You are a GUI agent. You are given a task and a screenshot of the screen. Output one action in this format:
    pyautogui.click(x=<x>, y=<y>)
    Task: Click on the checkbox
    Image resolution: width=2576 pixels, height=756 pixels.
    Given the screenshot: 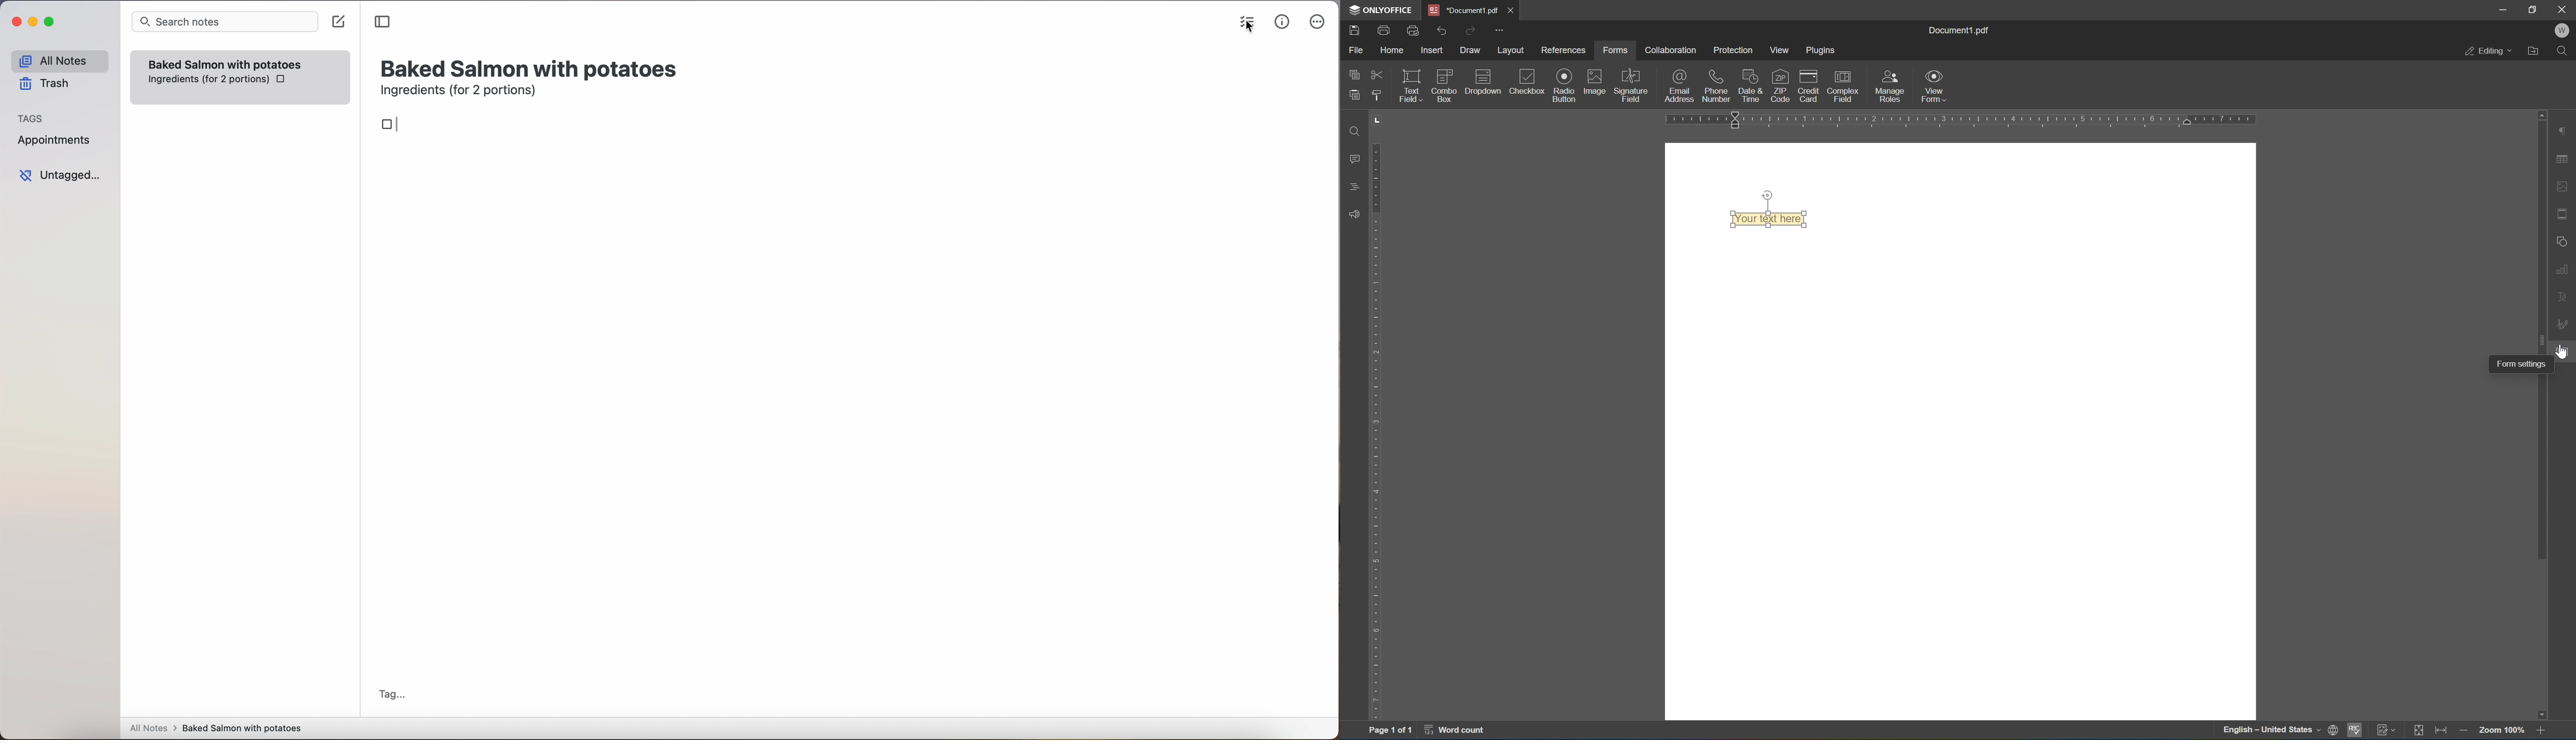 What is the action you would take?
    pyautogui.click(x=1526, y=85)
    